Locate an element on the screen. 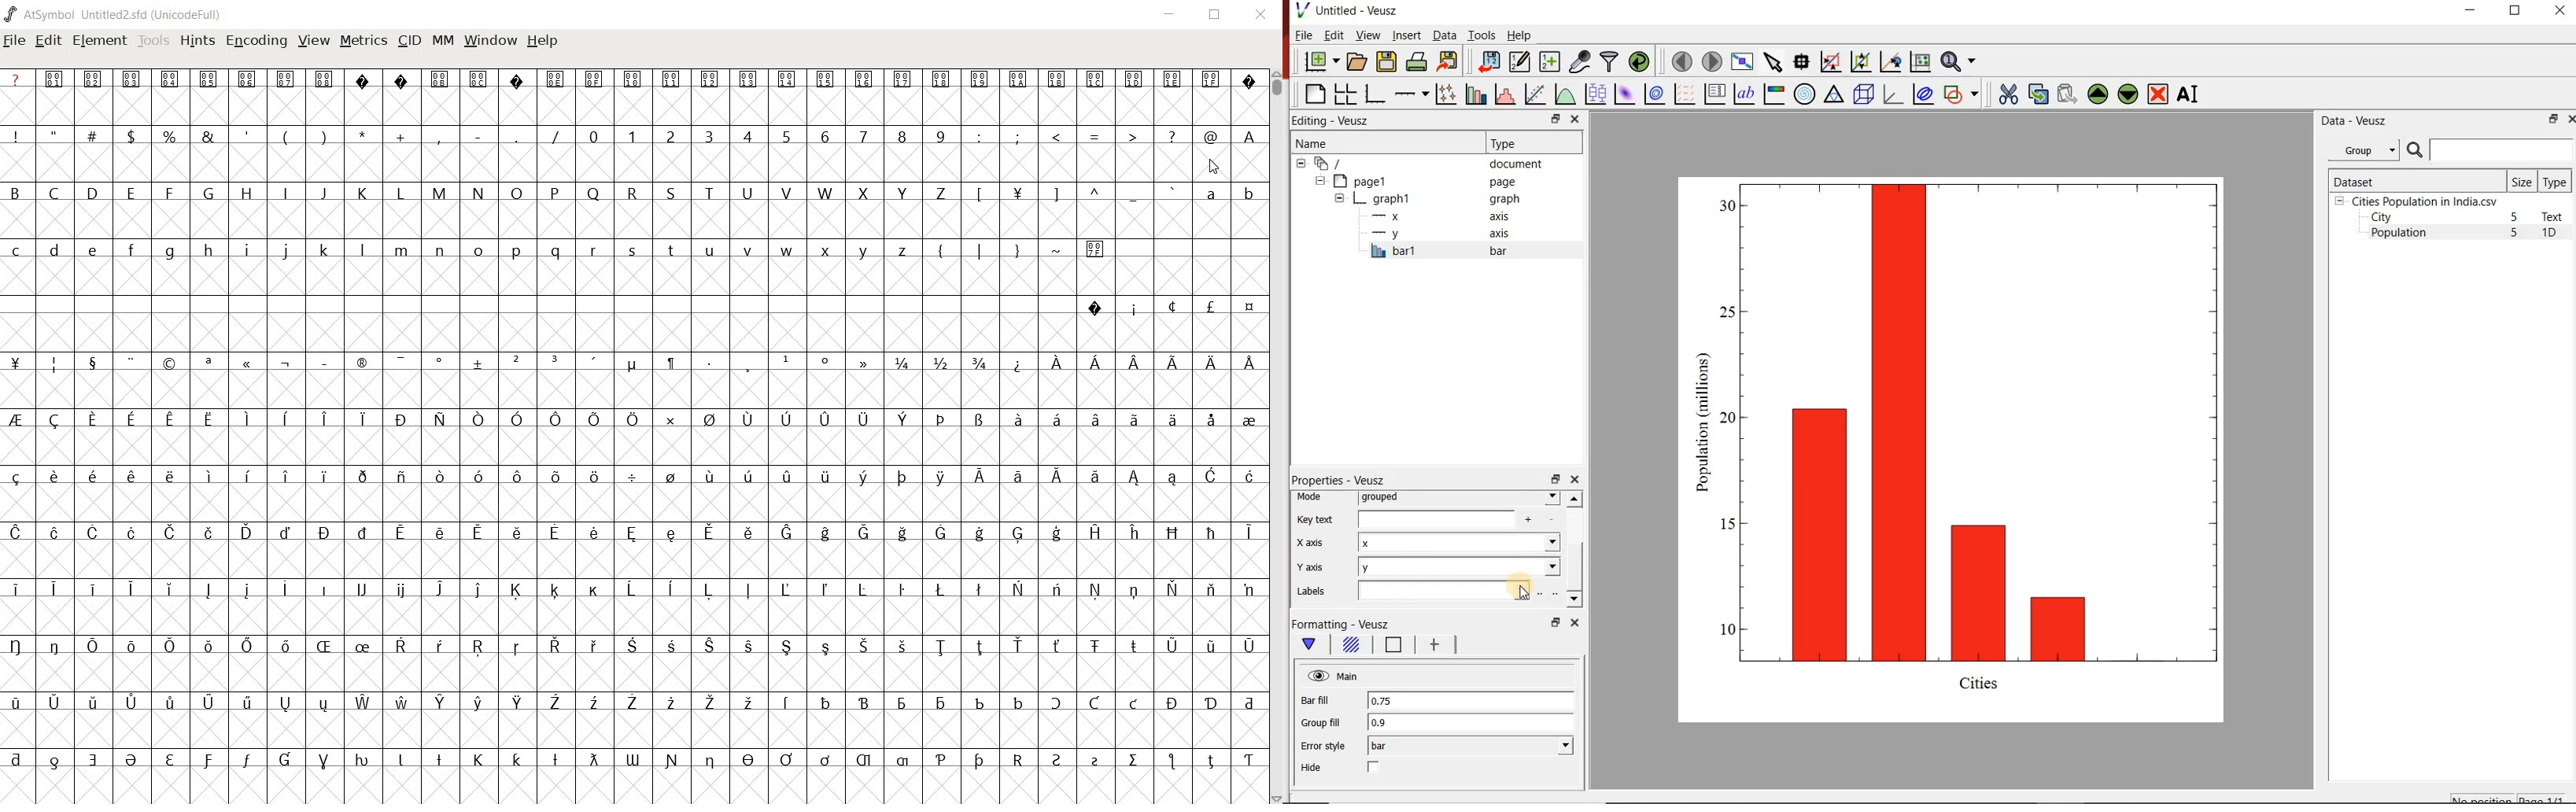 Image resolution: width=2576 pixels, height=812 pixels. cursor is located at coordinates (1213, 167).